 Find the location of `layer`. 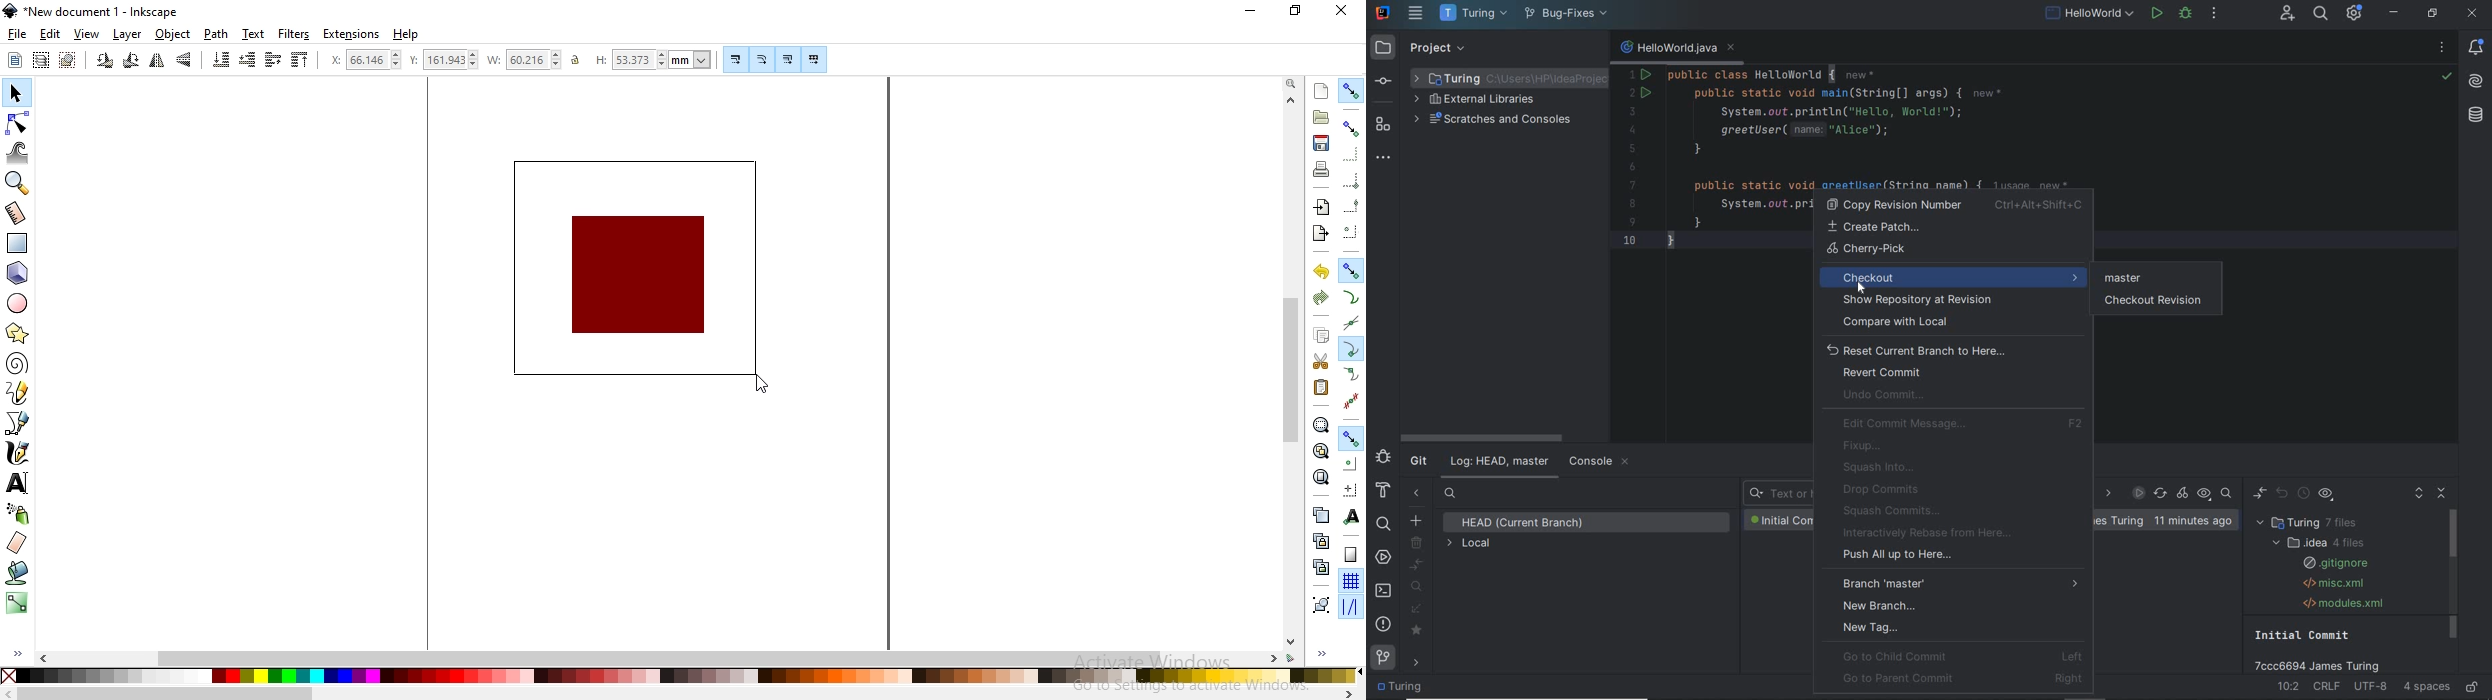

layer is located at coordinates (129, 35).